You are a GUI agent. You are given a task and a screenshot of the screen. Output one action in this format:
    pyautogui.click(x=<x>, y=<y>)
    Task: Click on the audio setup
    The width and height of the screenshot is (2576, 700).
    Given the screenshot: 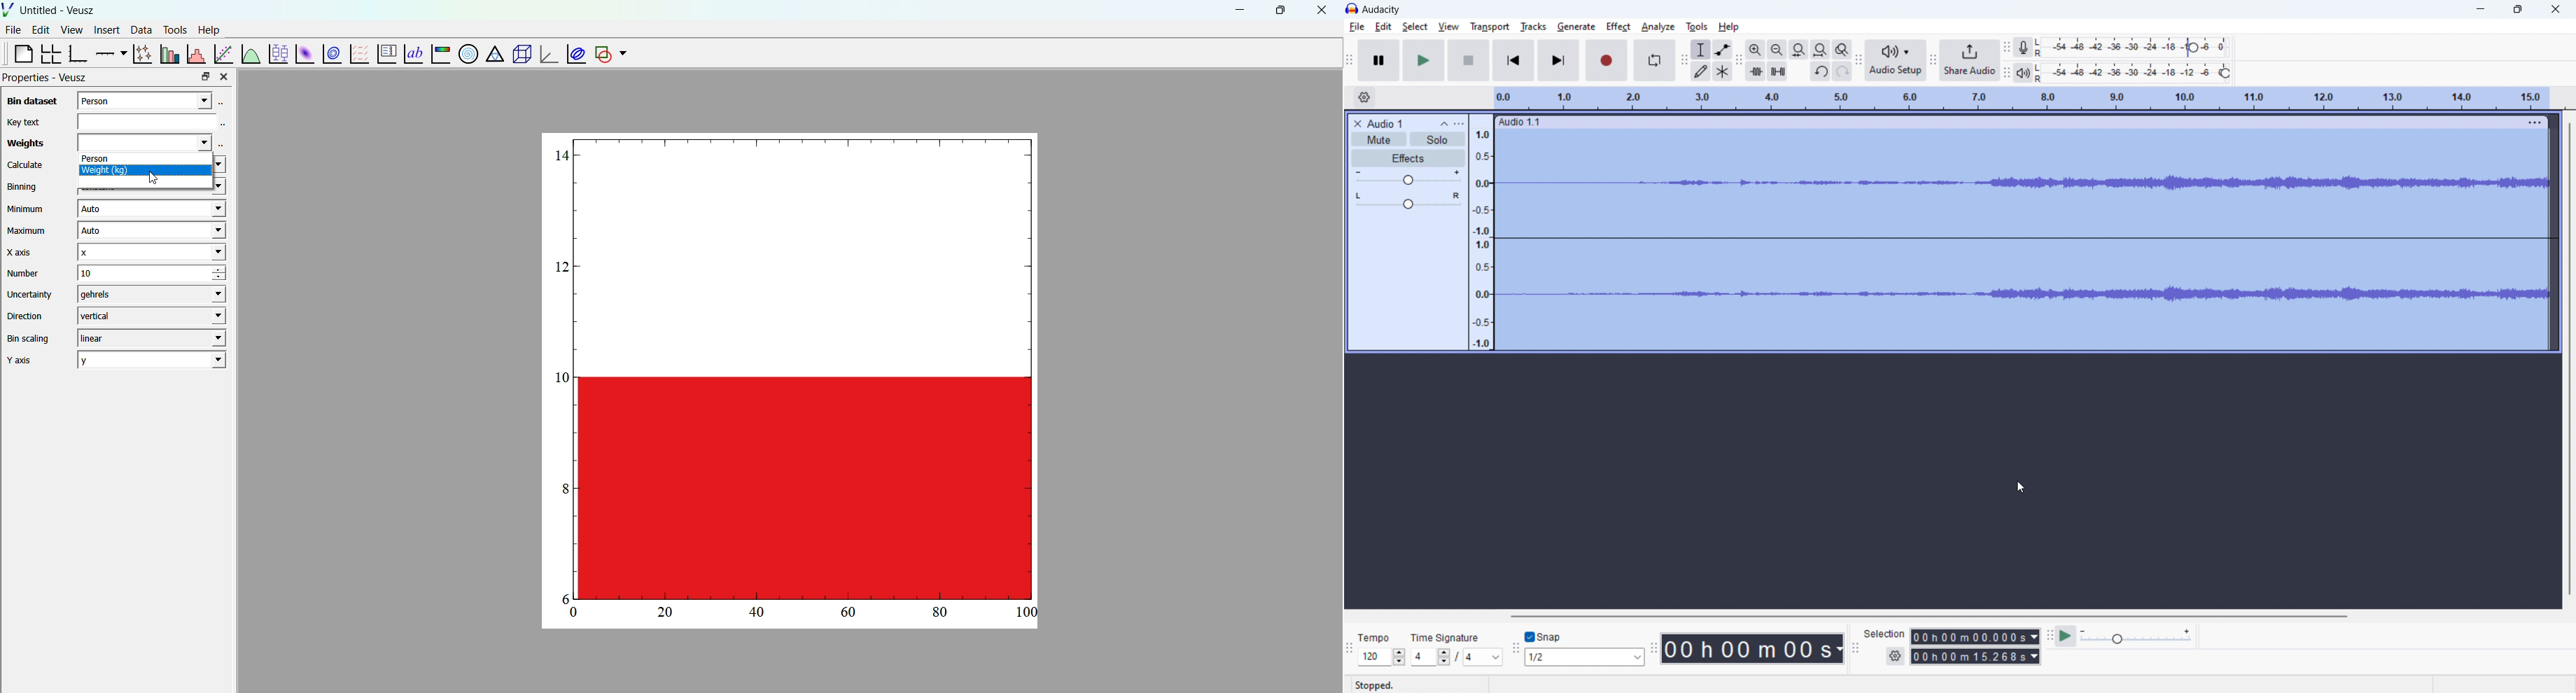 What is the action you would take?
    pyautogui.click(x=1895, y=60)
    